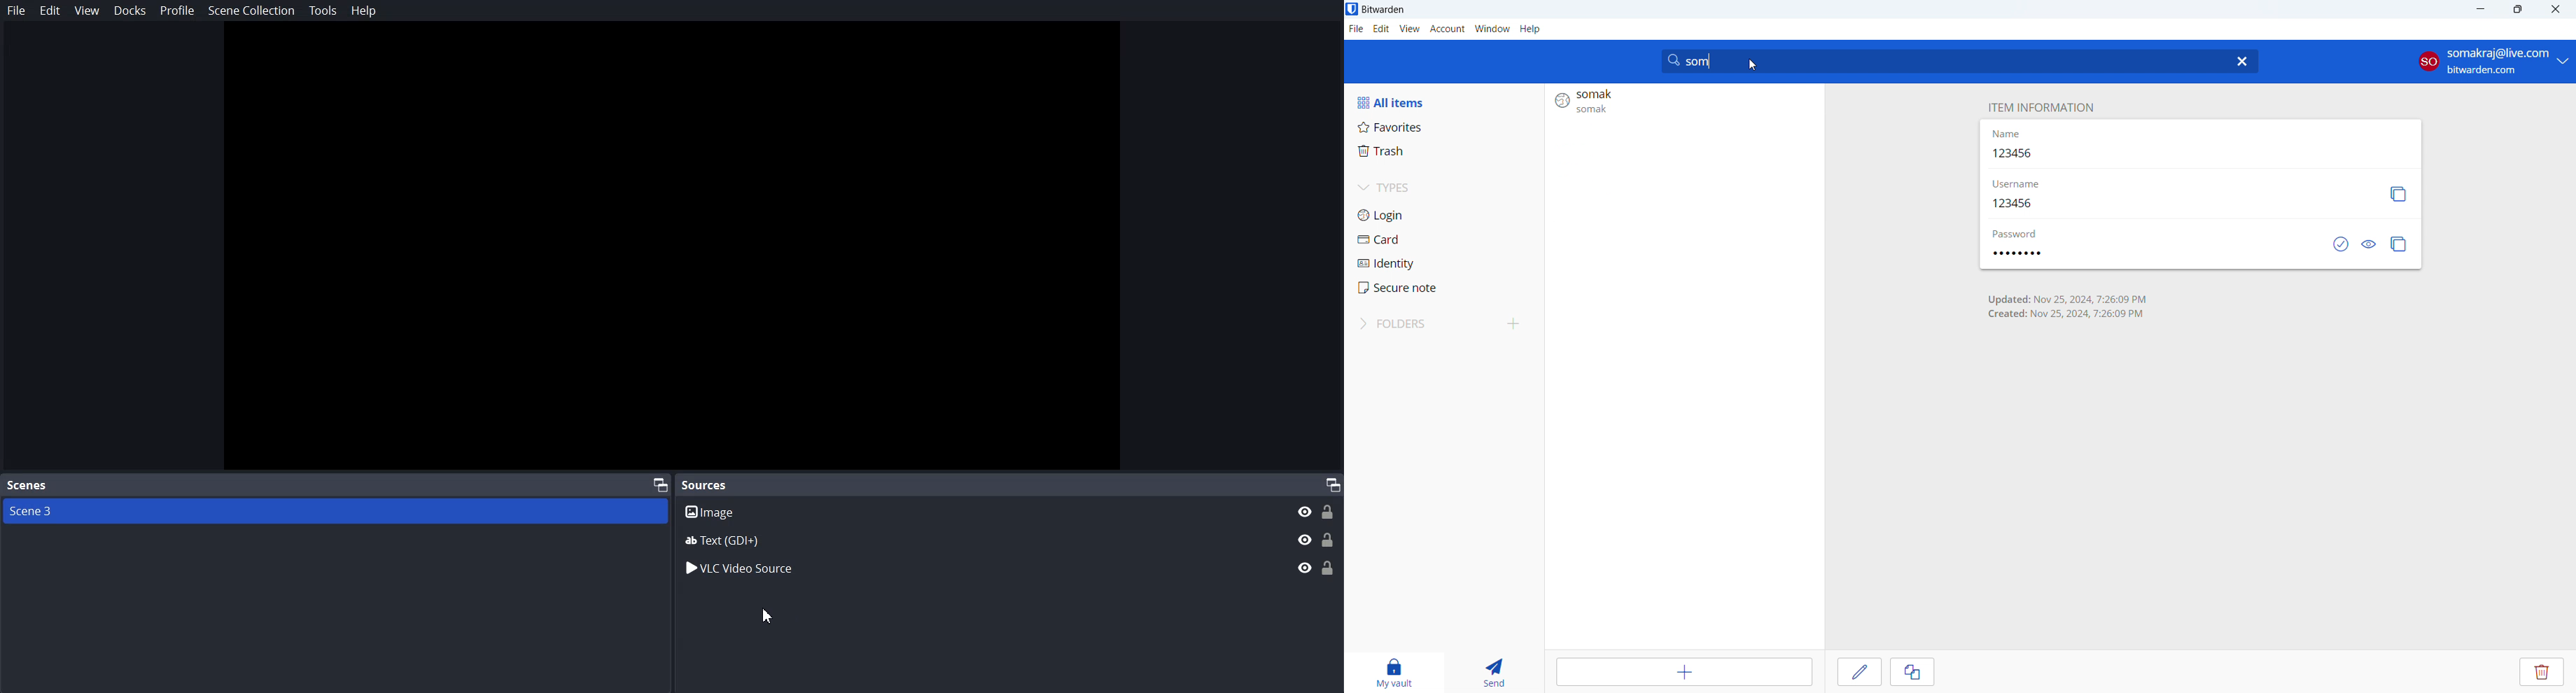 The image size is (2576, 700). I want to click on my vault, so click(1394, 671).